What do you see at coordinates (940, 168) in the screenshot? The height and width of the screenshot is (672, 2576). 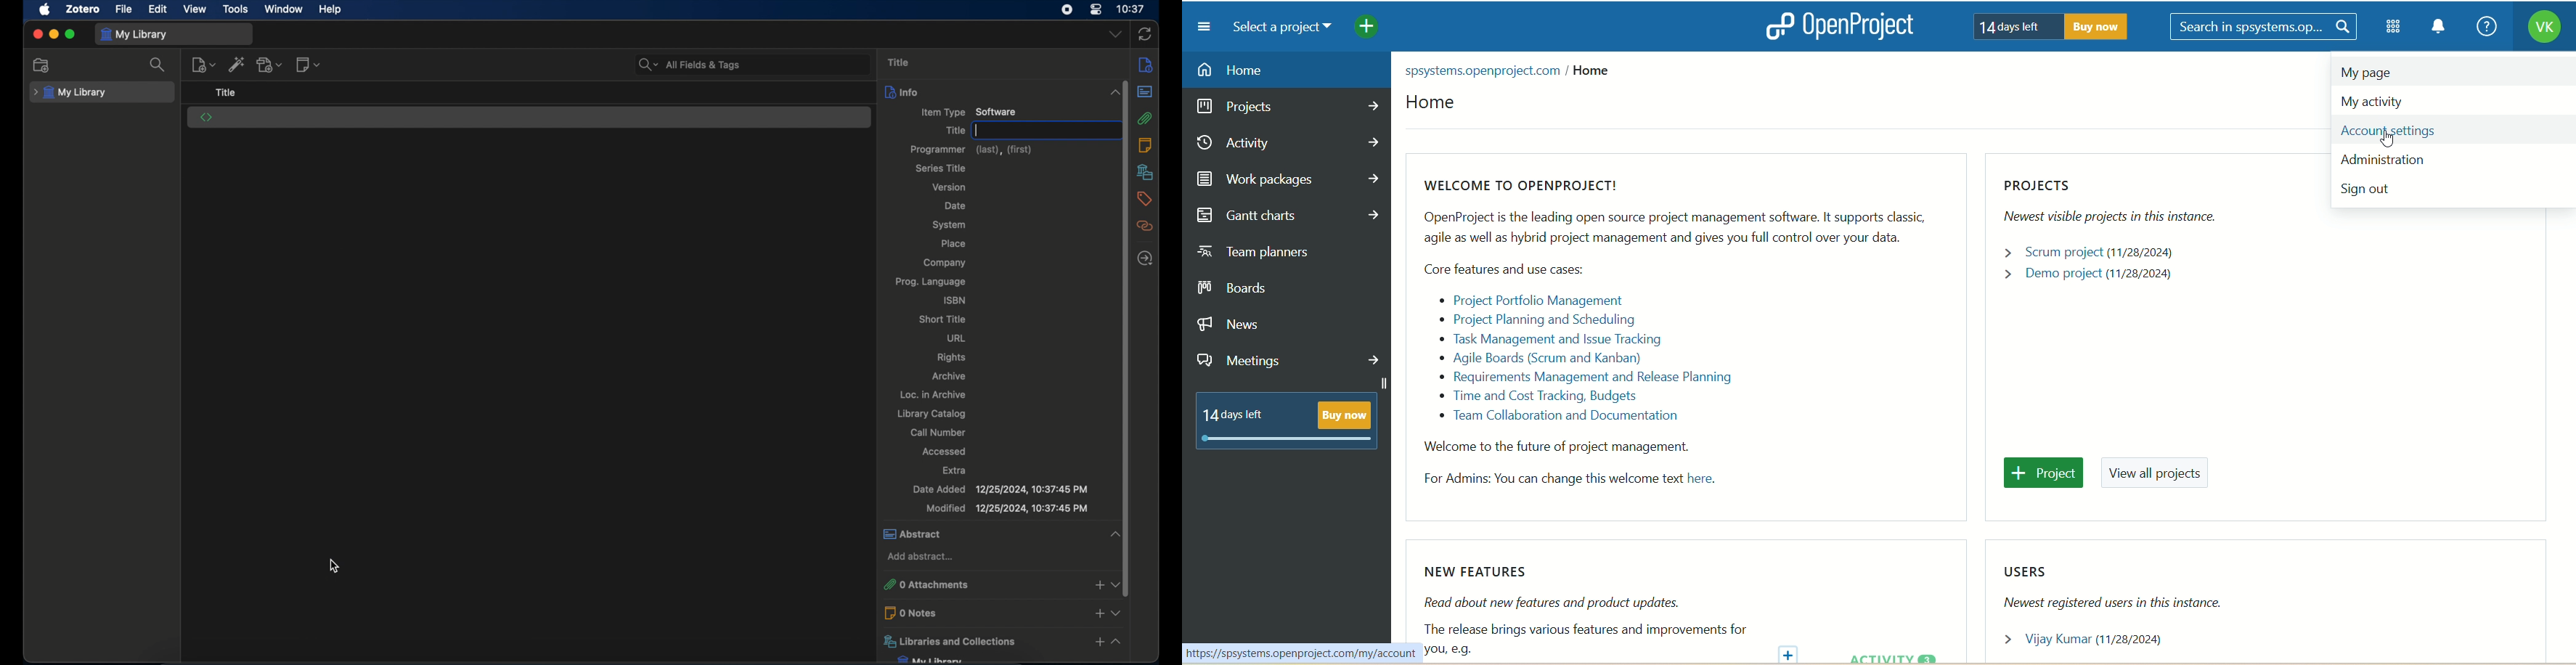 I see `series title ` at bounding box center [940, 168].